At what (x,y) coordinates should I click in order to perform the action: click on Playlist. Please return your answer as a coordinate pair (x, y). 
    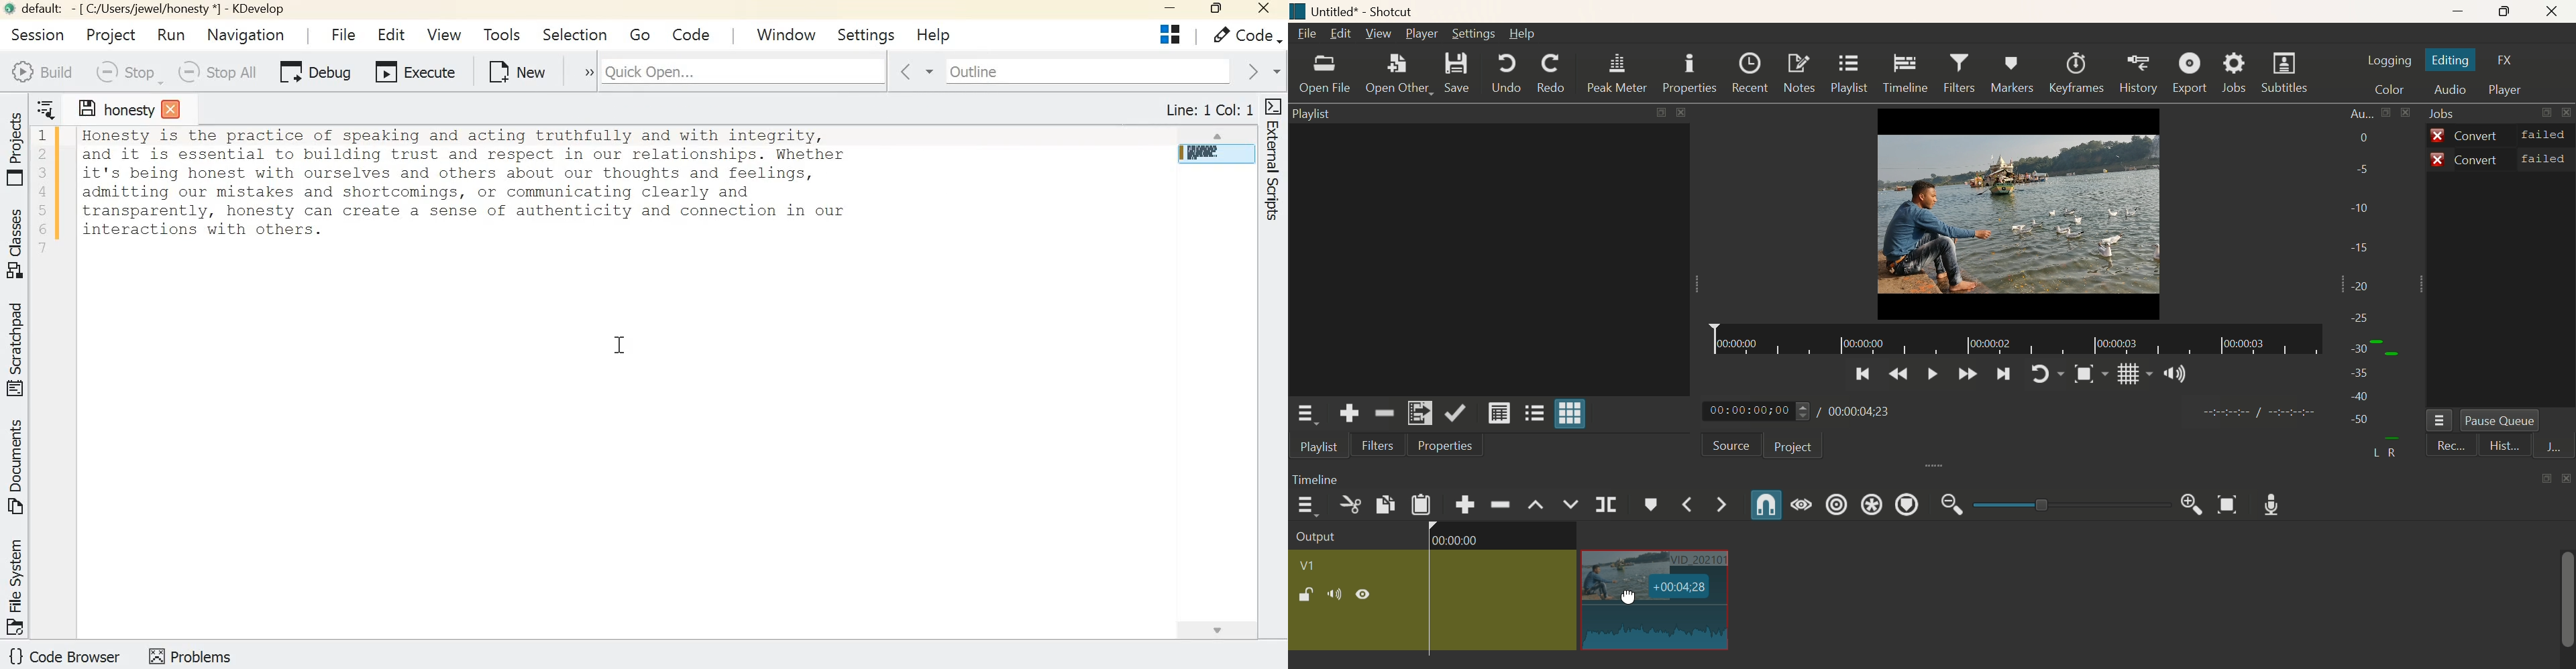
    Looking at the image, I should click on (1318, 449).